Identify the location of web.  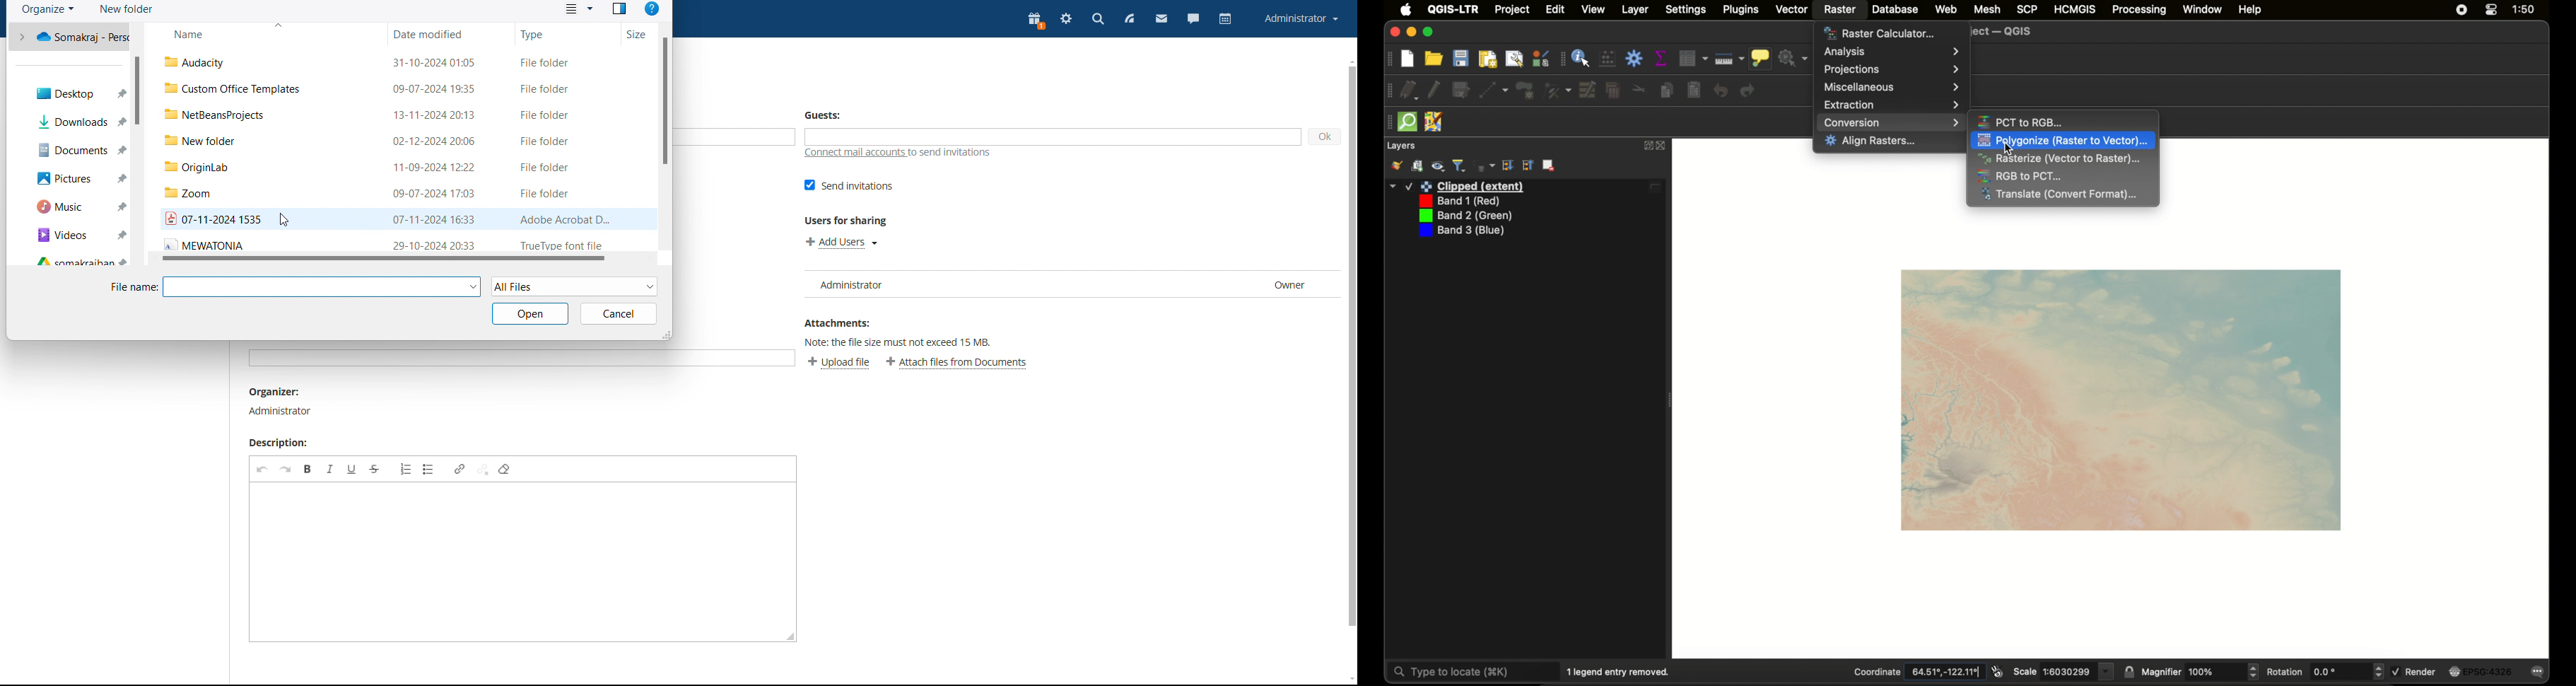
(1947, 9).